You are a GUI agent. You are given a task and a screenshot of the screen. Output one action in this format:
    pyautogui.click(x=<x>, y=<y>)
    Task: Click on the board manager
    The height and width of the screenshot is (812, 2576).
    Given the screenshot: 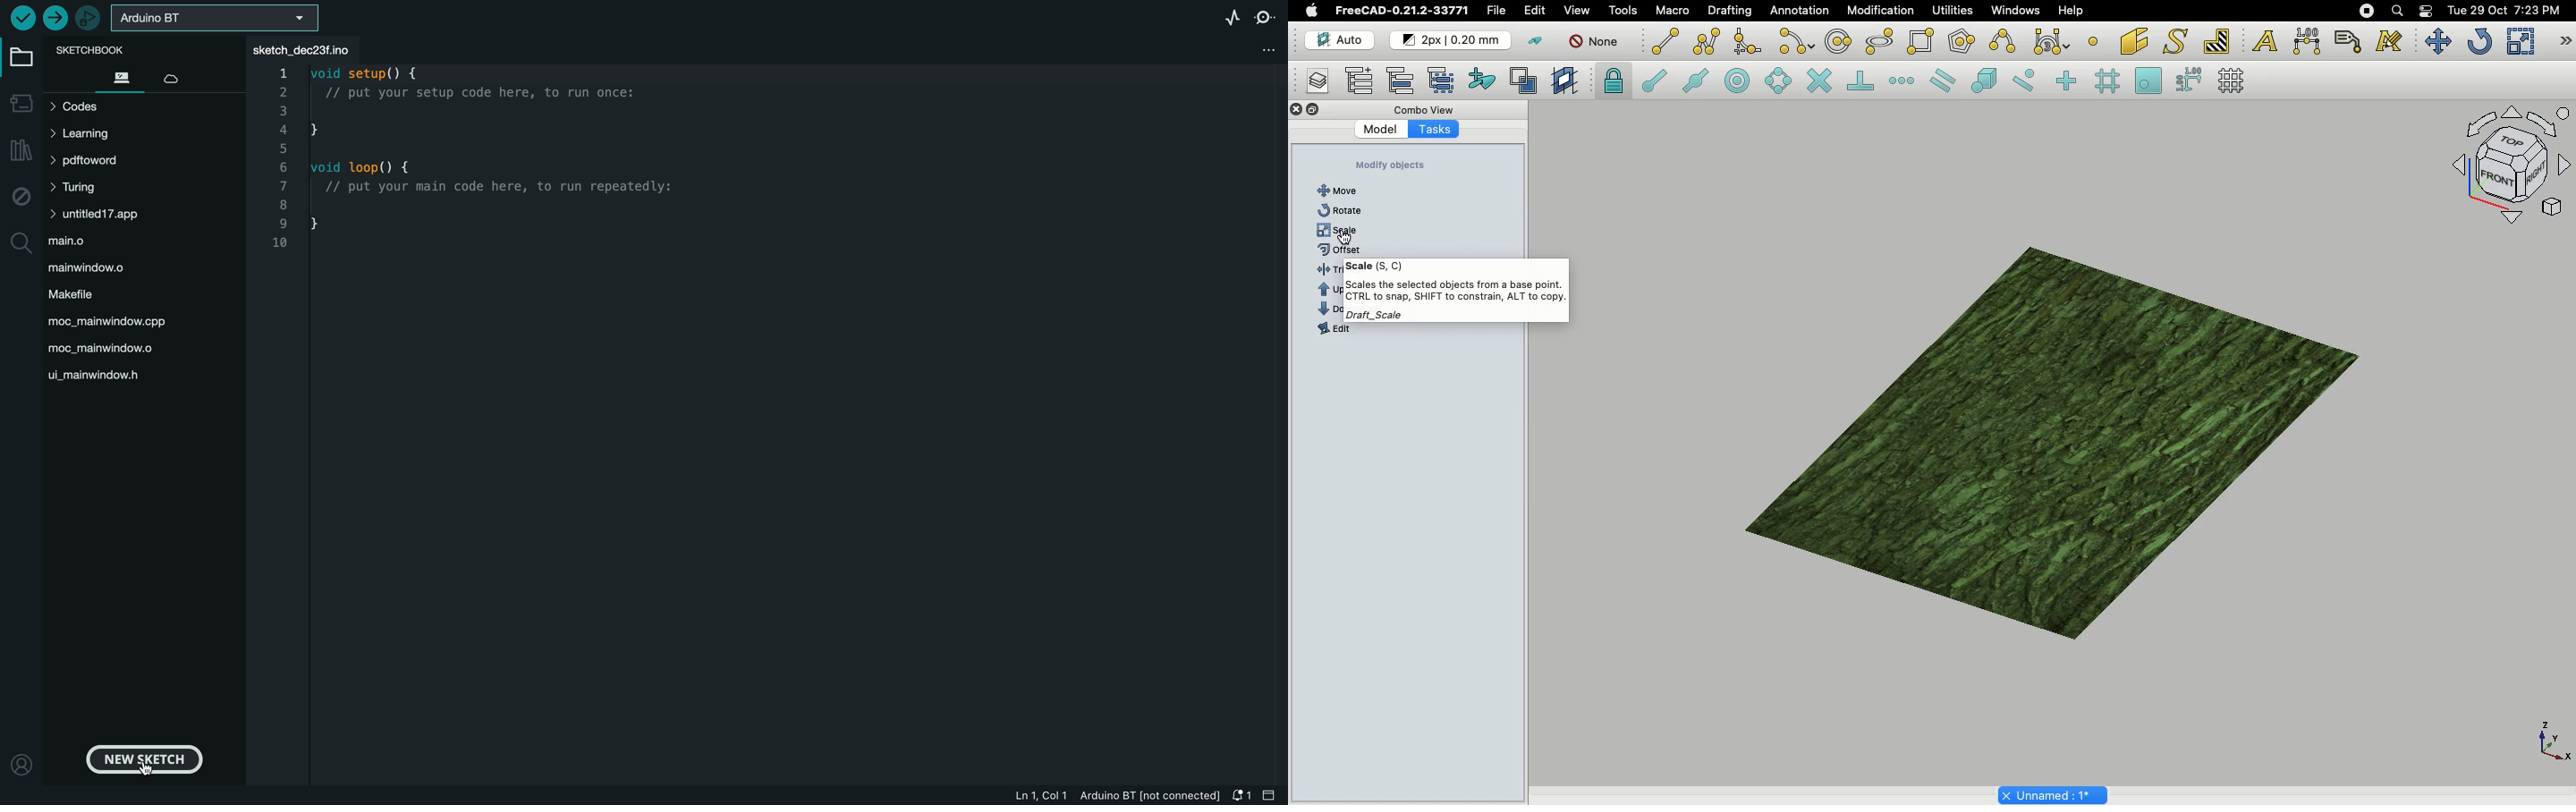 What is the action you would take?
    pyautogui.click(x=21, y=103)
    